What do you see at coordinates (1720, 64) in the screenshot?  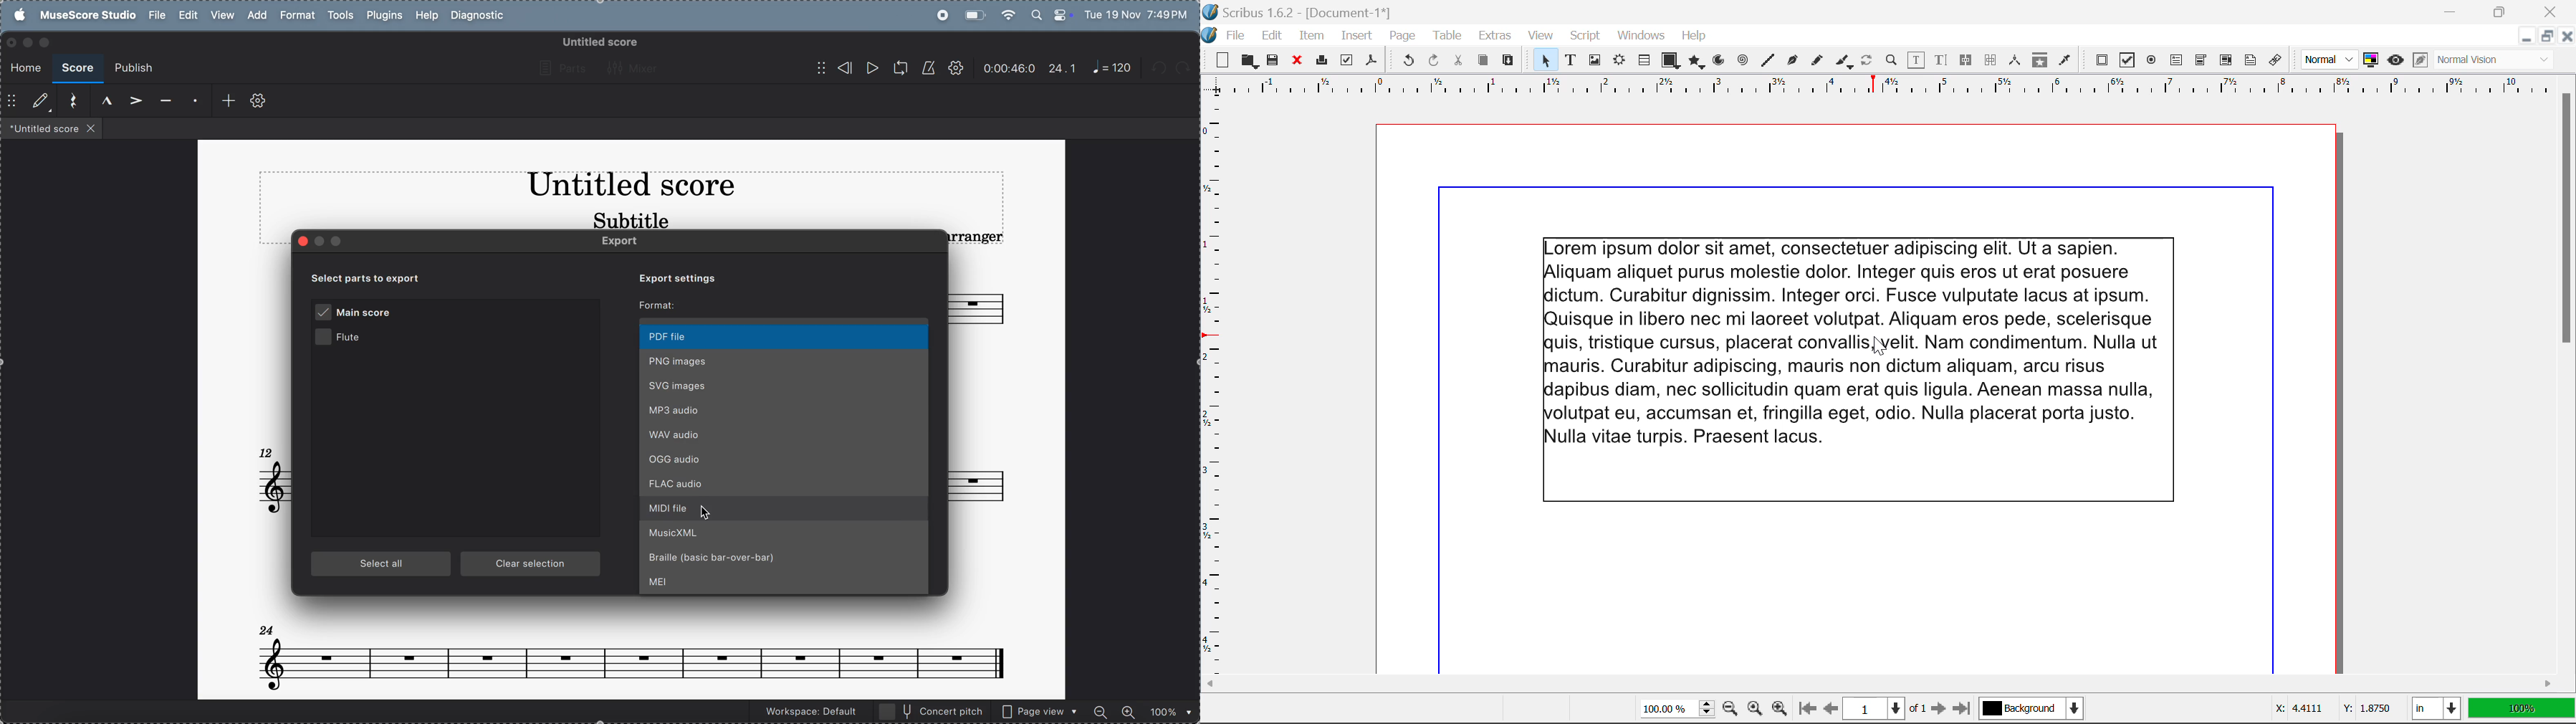 I see `Arcs` at bounding box center [1720, 64].